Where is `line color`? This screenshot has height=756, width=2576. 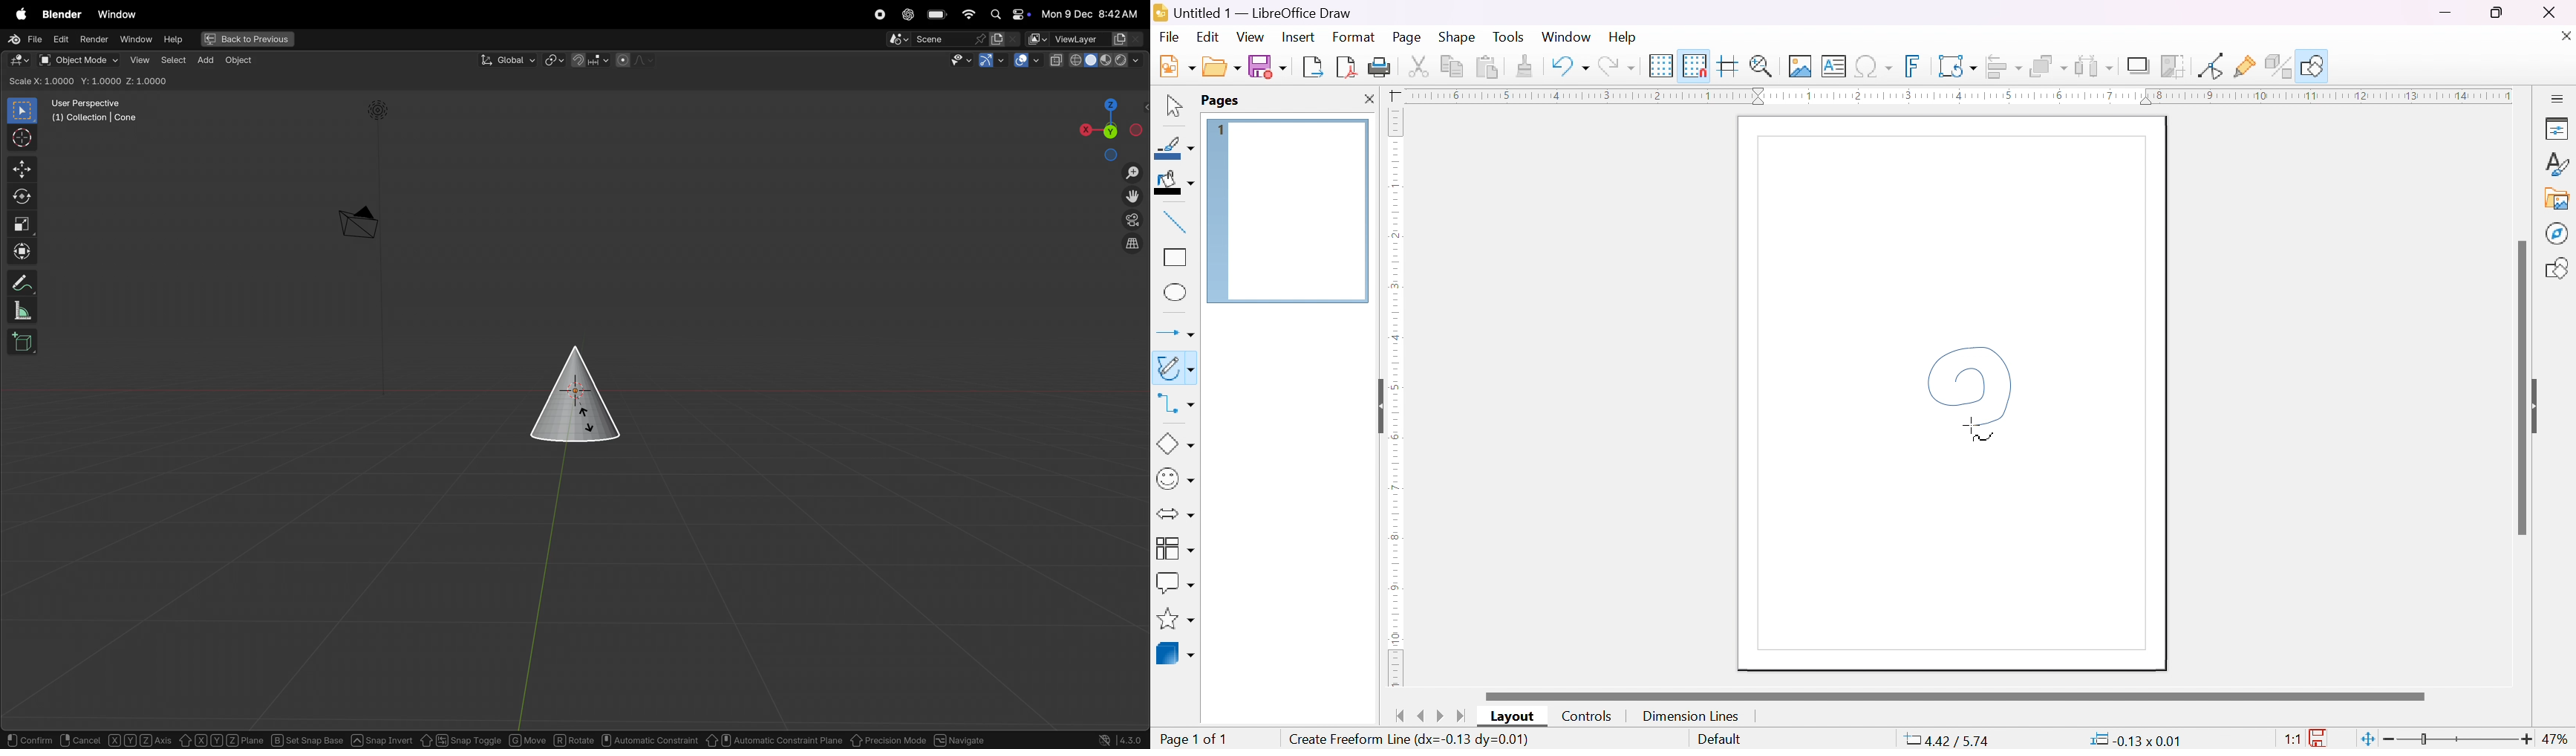
line color is located at coordinates (1175, 148).